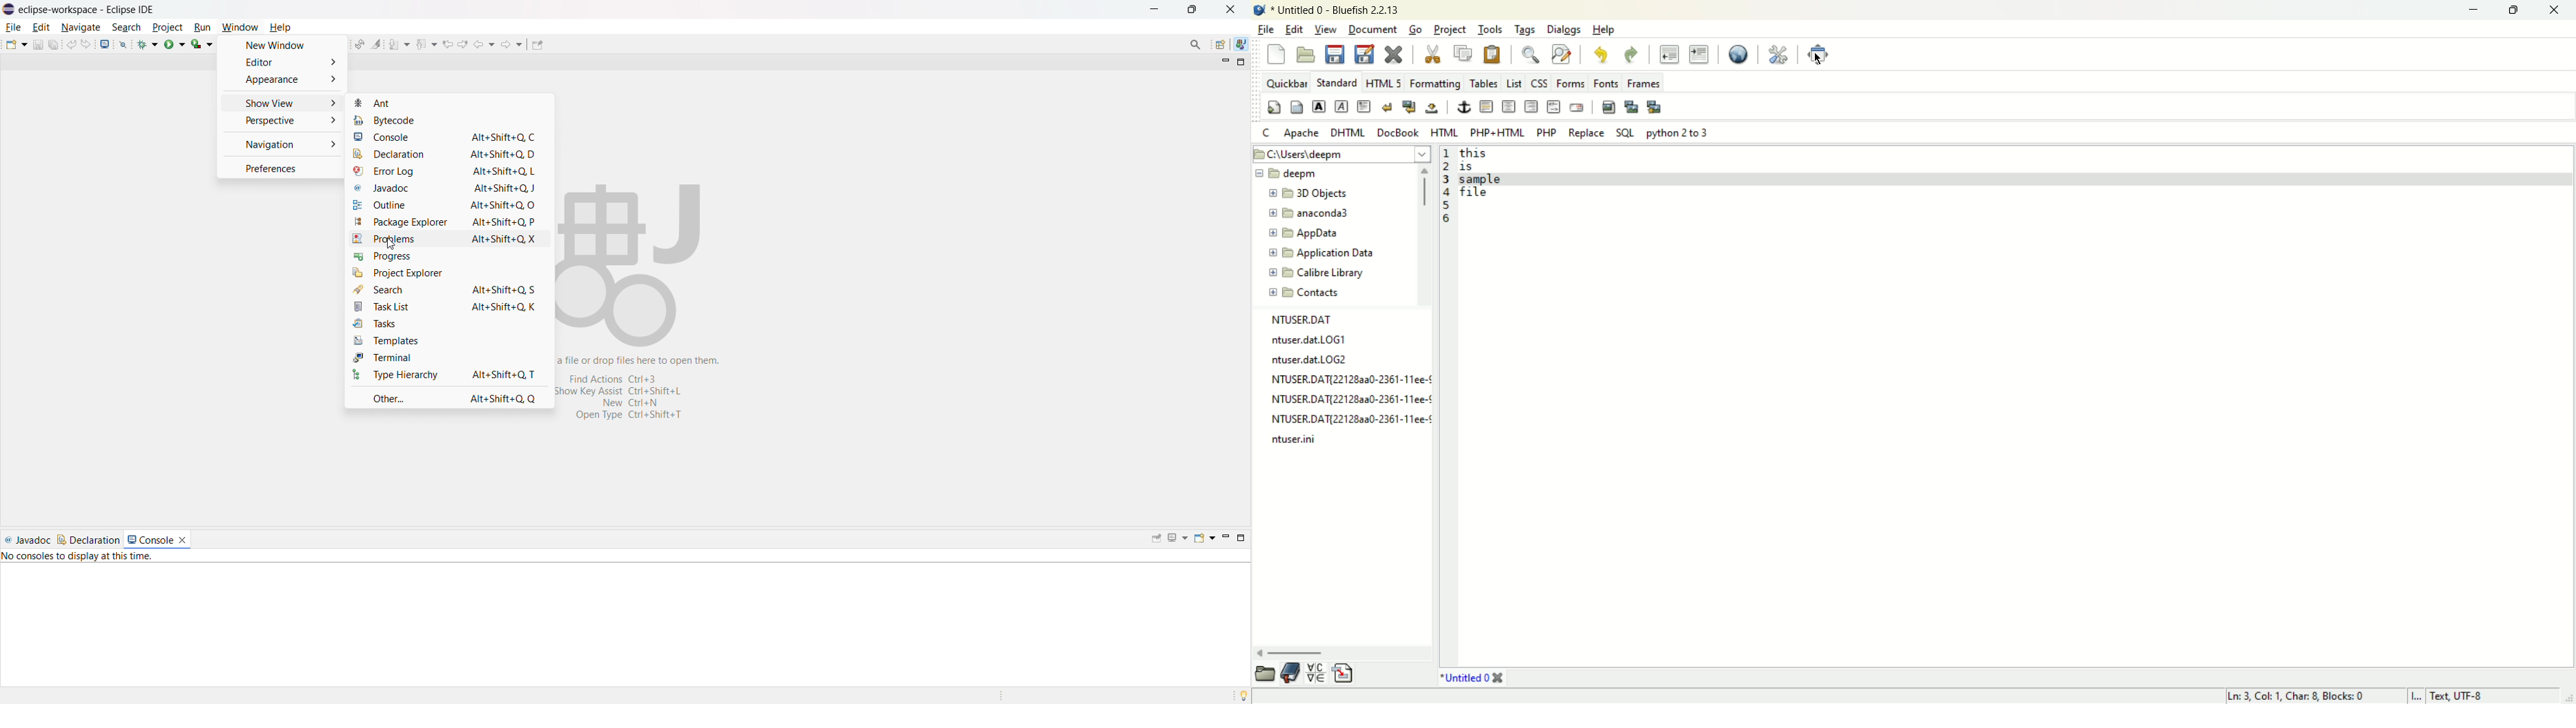  I want to click on display selected console , so click(1178, 539).